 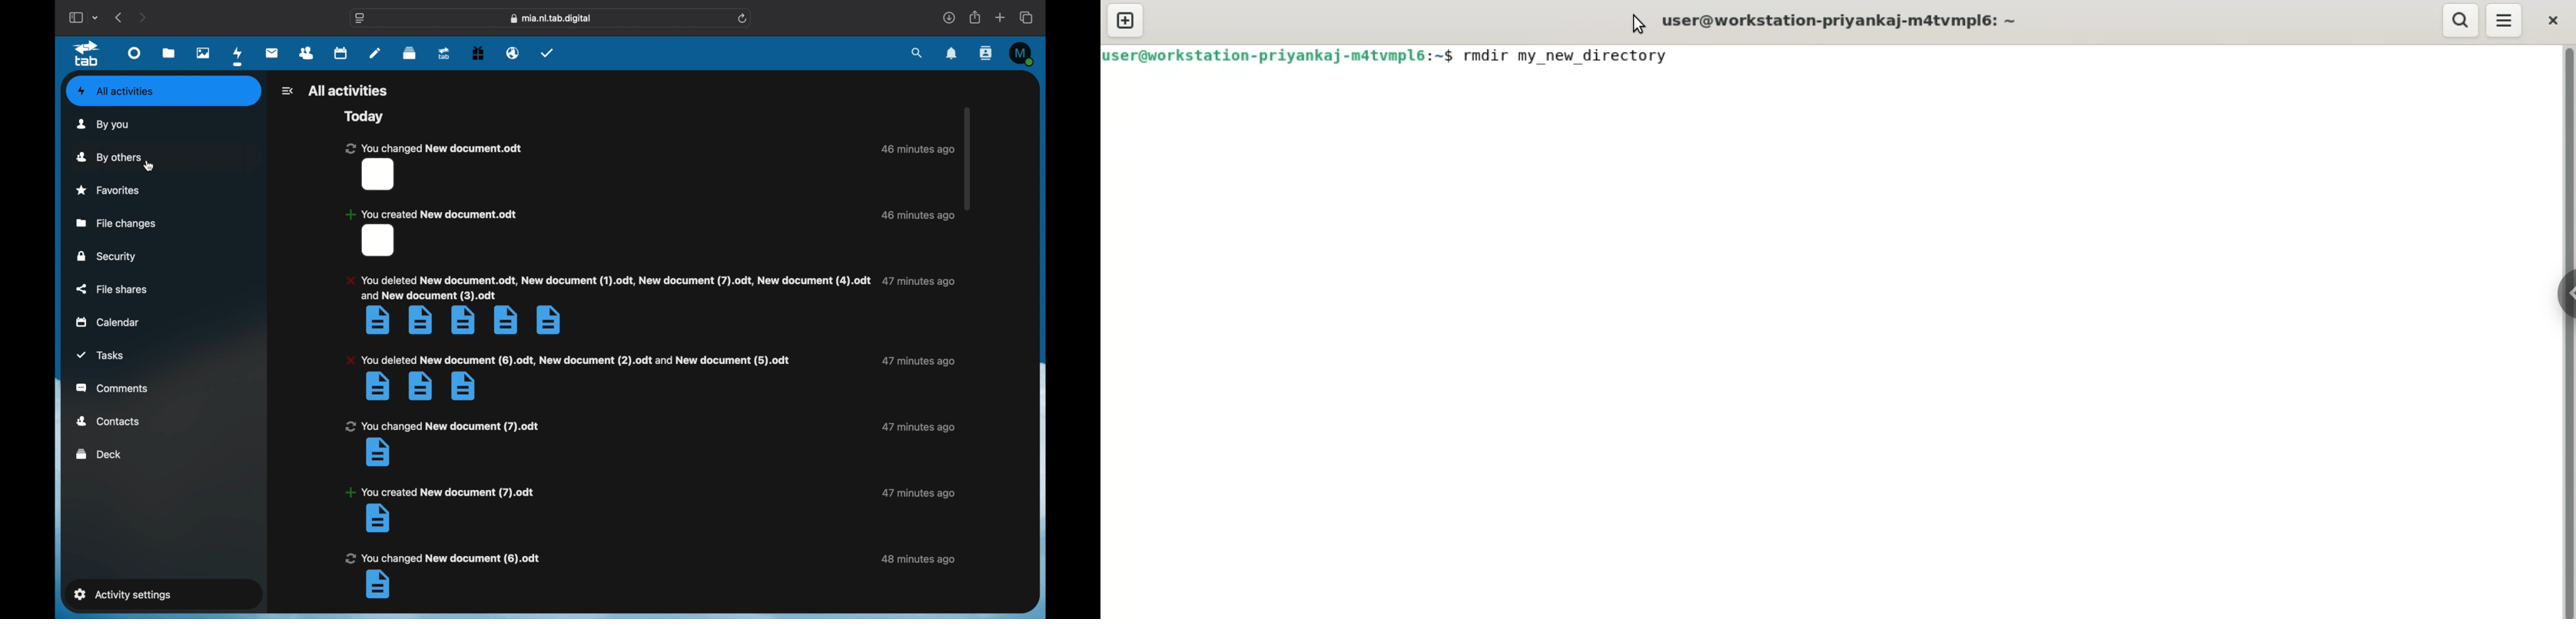 I want to click on favorites, so click(x=109, y=190).